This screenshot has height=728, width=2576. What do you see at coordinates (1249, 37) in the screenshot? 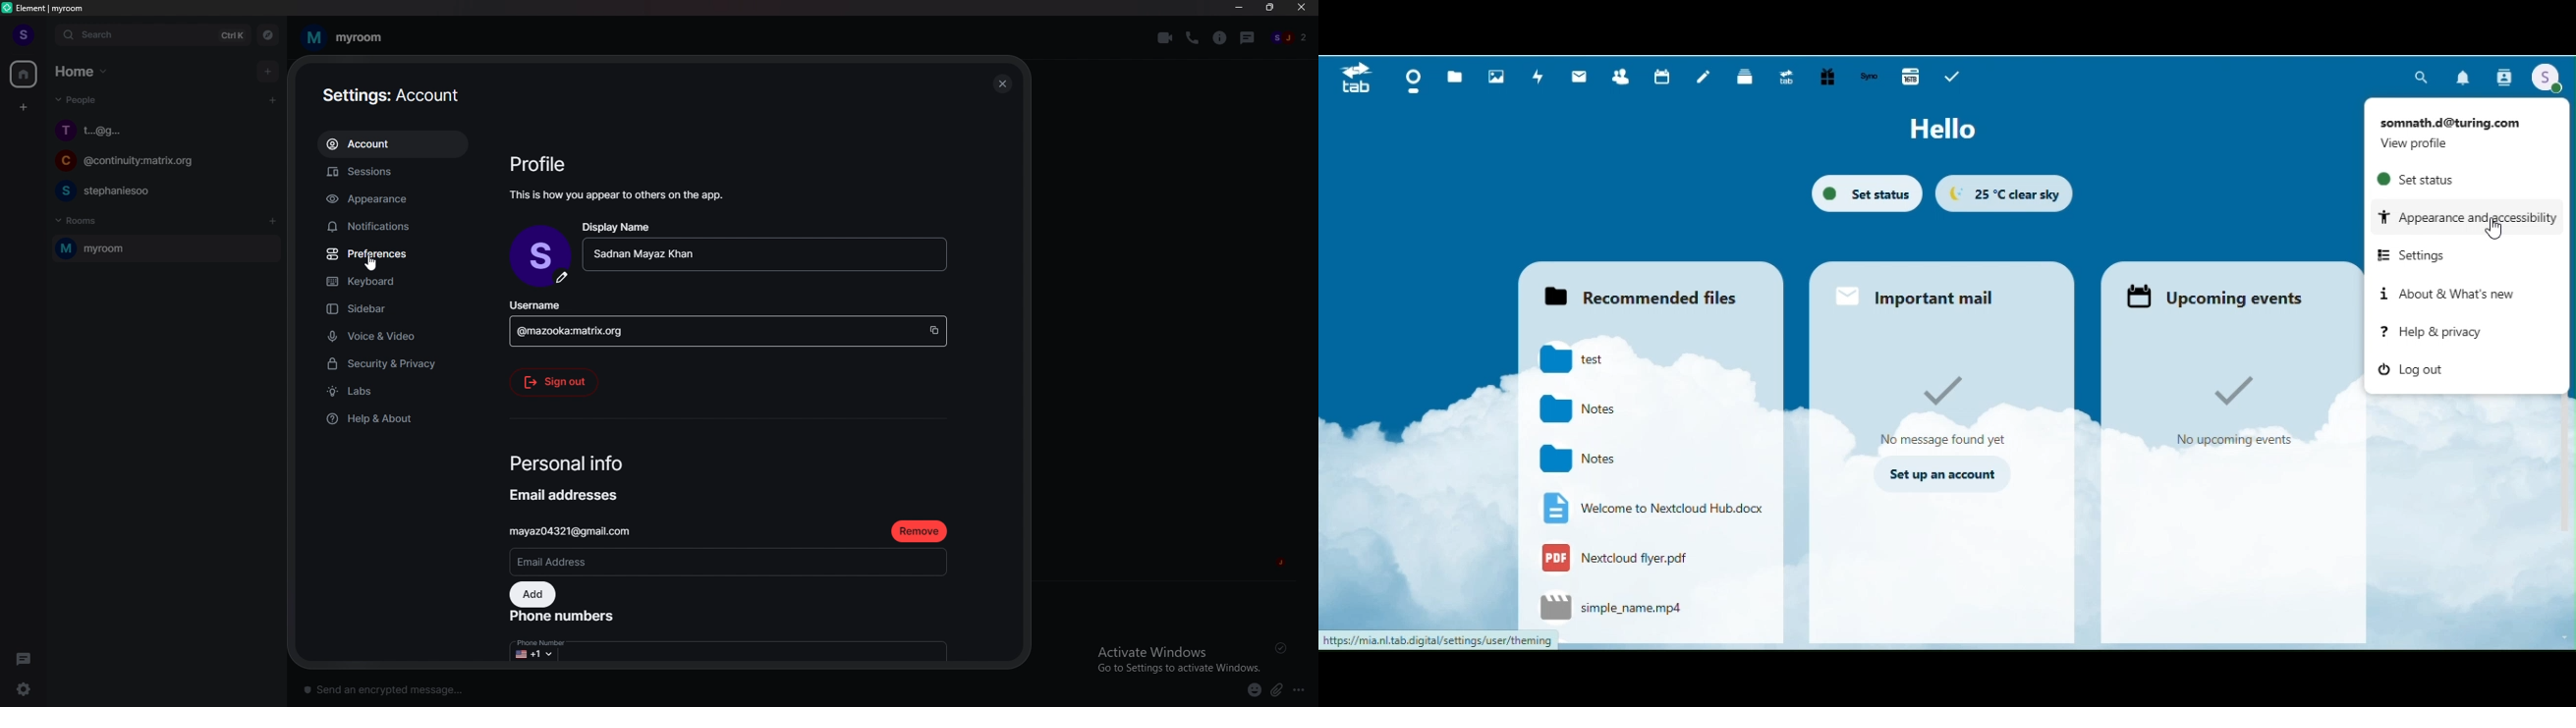
I see `thread` at bounding box center [1249, 37].